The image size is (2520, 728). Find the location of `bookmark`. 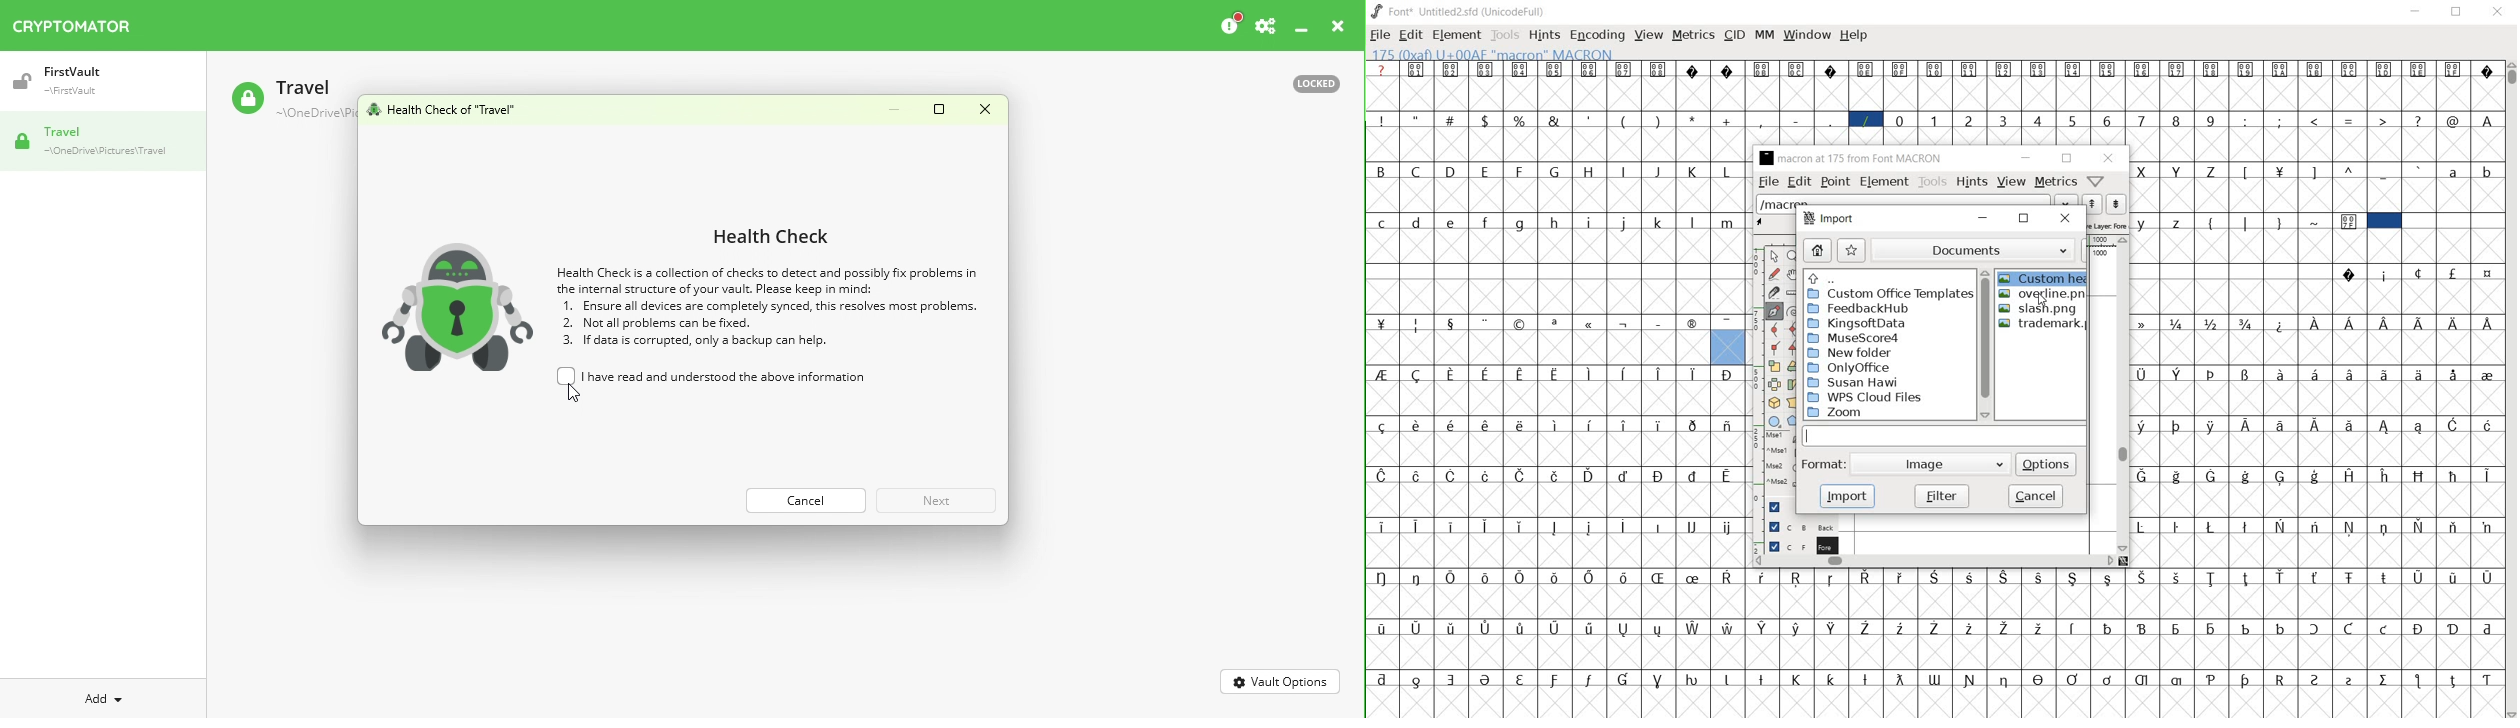

bookmark is located at coordinates (1852, 250).